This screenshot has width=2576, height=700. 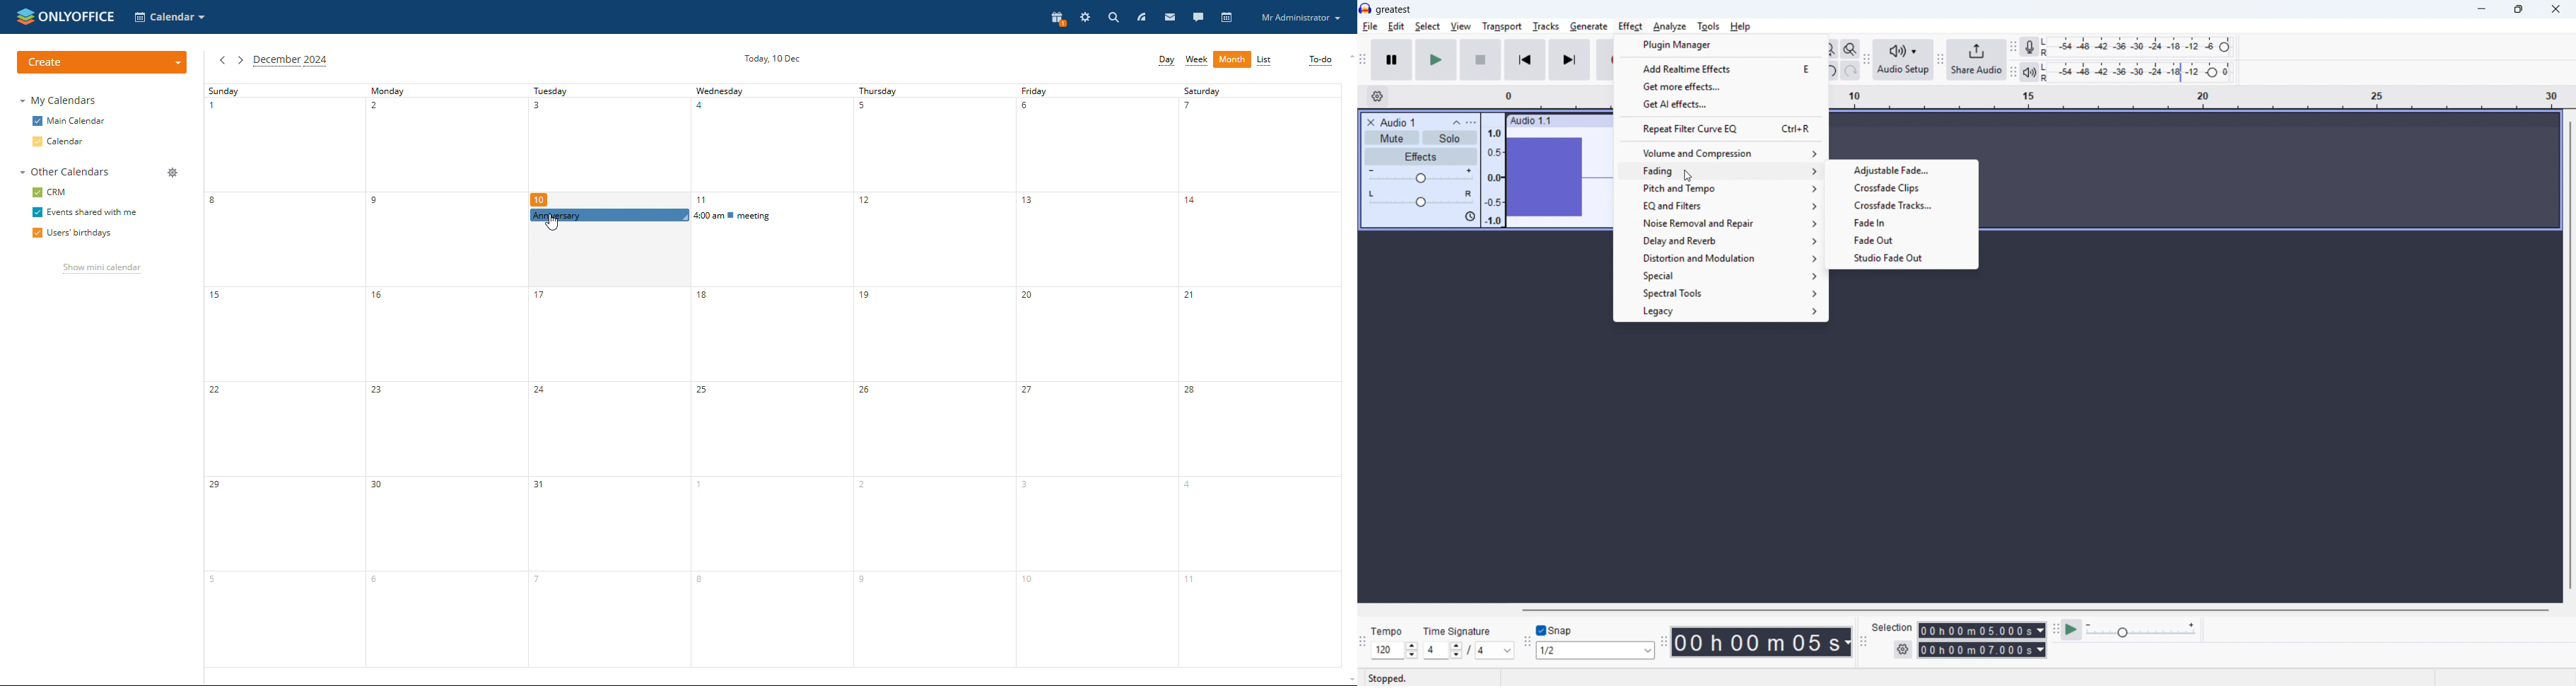 I want to click on day view, so click(x=1166, y=60).